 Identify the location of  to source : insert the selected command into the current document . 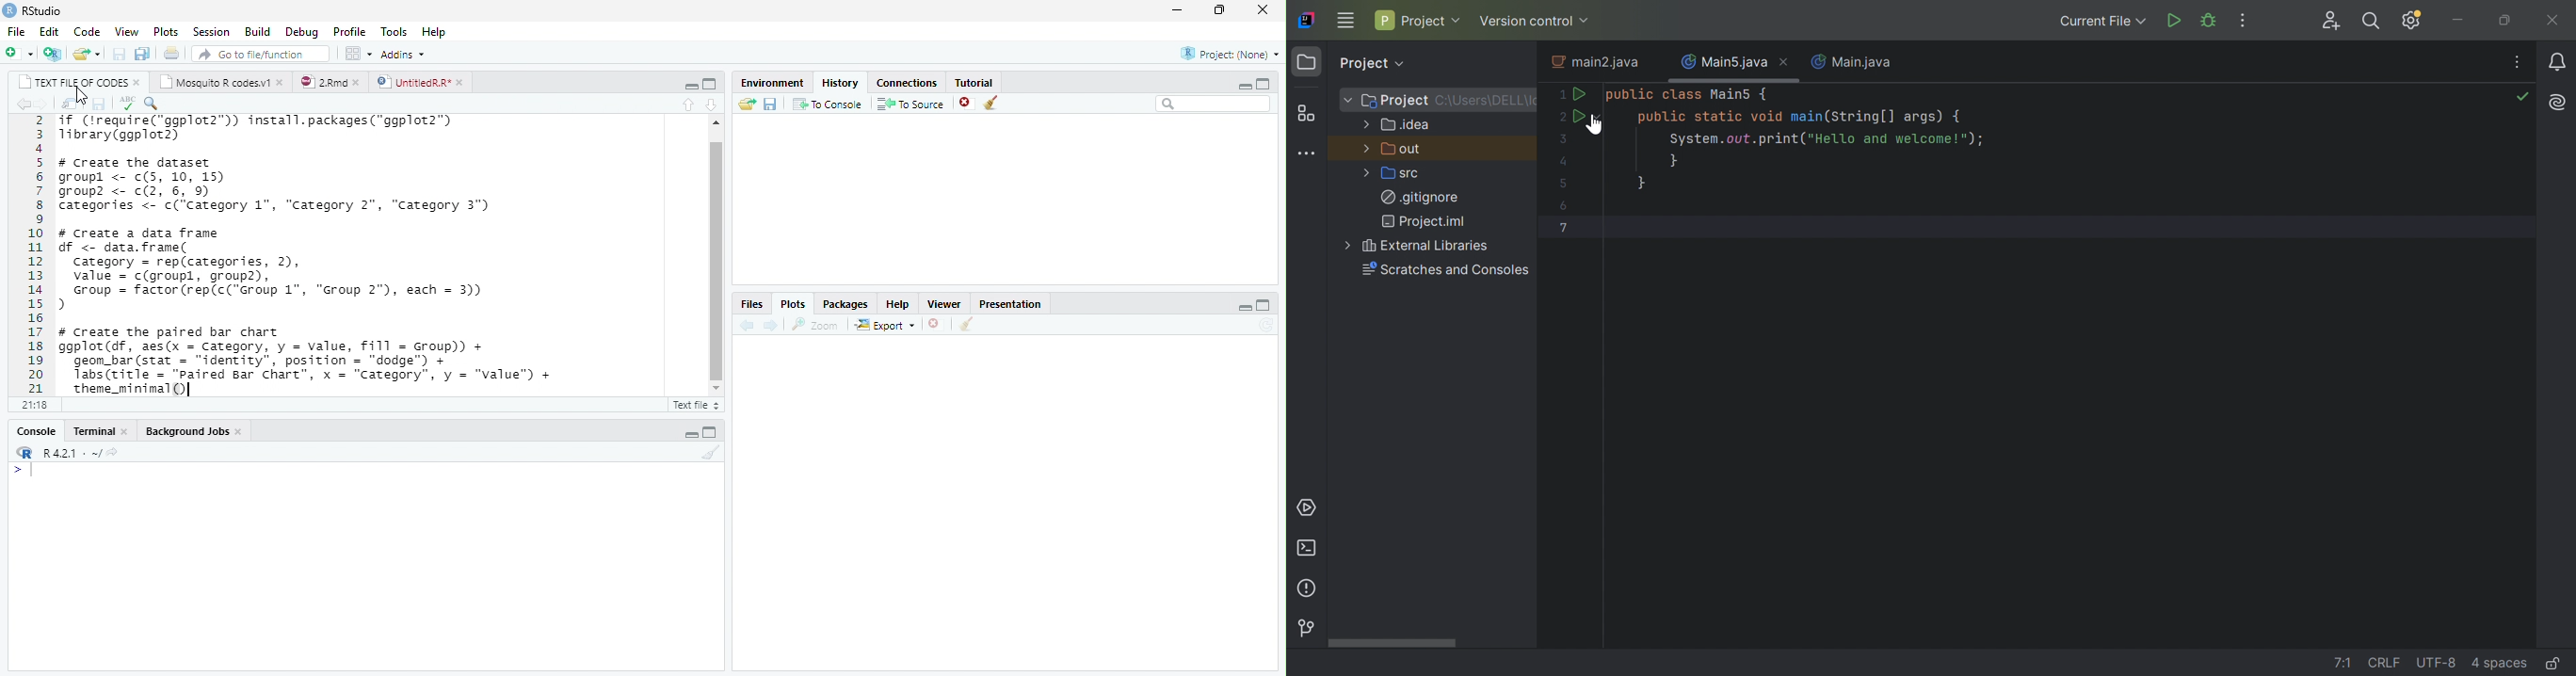
(908, 104).